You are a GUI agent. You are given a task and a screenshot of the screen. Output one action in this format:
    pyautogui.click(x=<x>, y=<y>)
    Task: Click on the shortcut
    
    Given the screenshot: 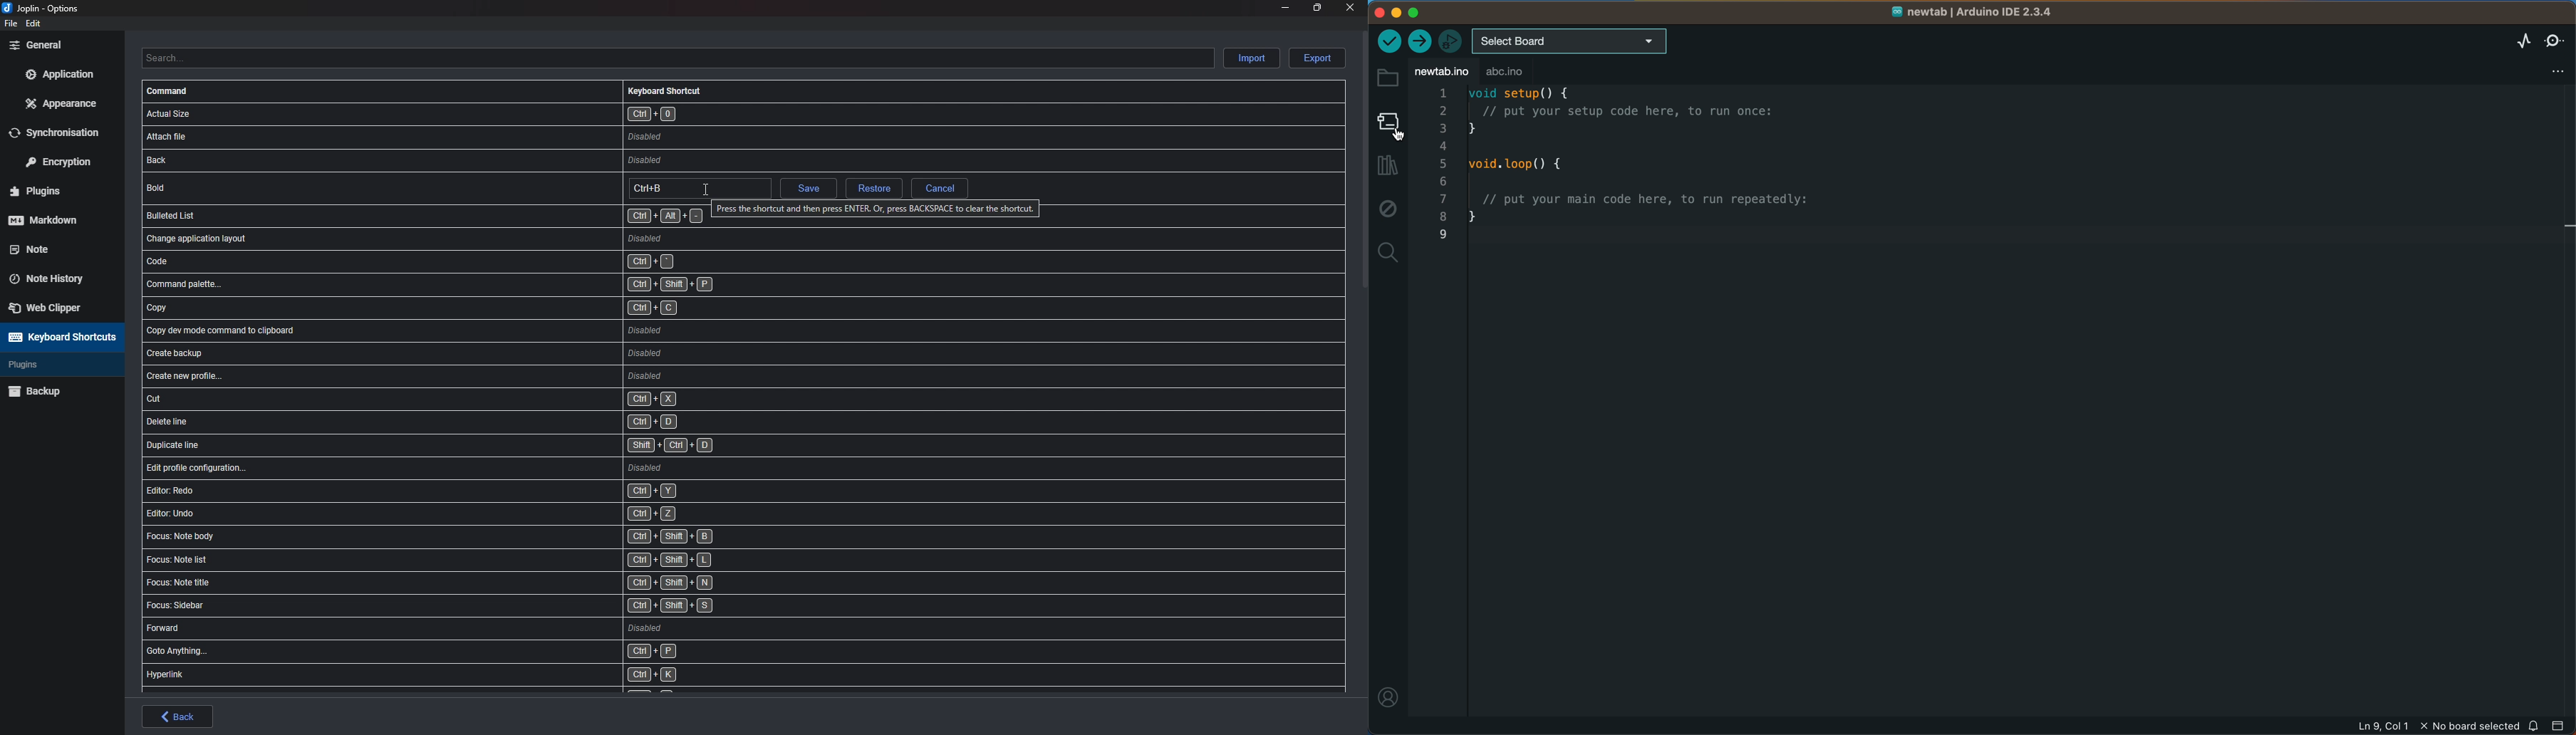 What is the action you would take?
    pyautogui.click(x=471, y=136)
    